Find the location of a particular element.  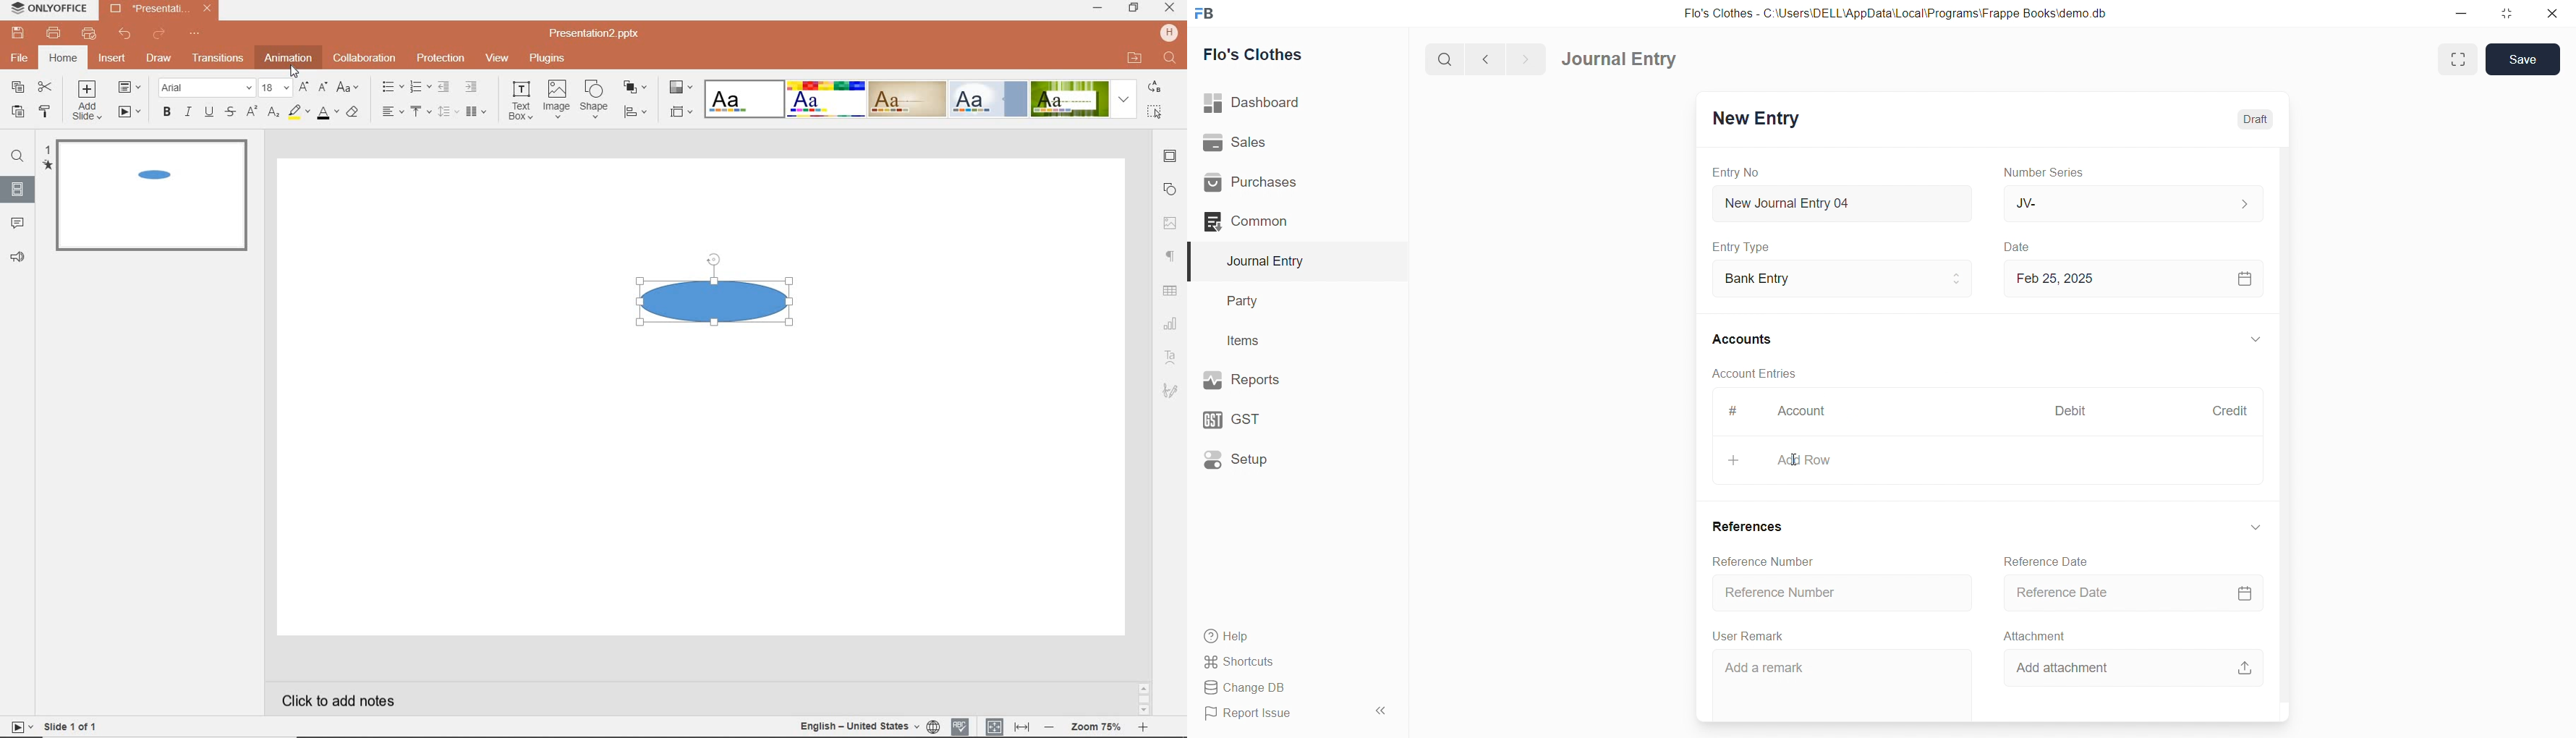

insert is located at coordinates (114, 59).